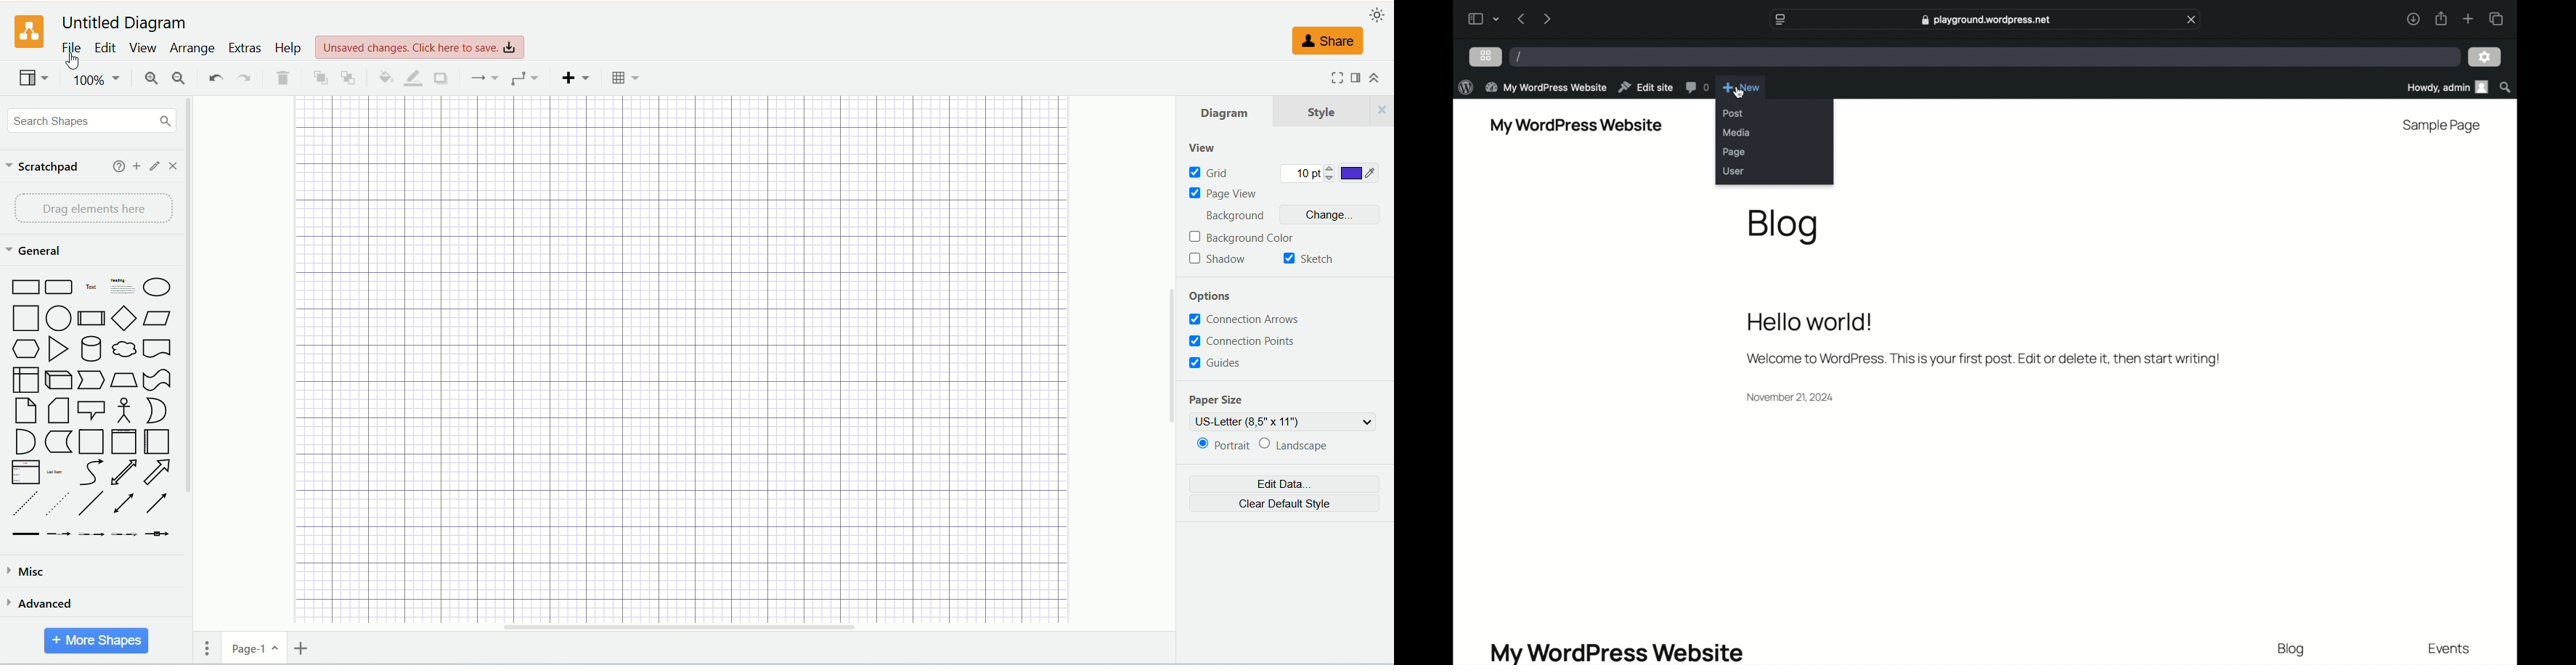  Describe the element at coordinates (60, 319) in the screenshot. I see `Circle` at that location.